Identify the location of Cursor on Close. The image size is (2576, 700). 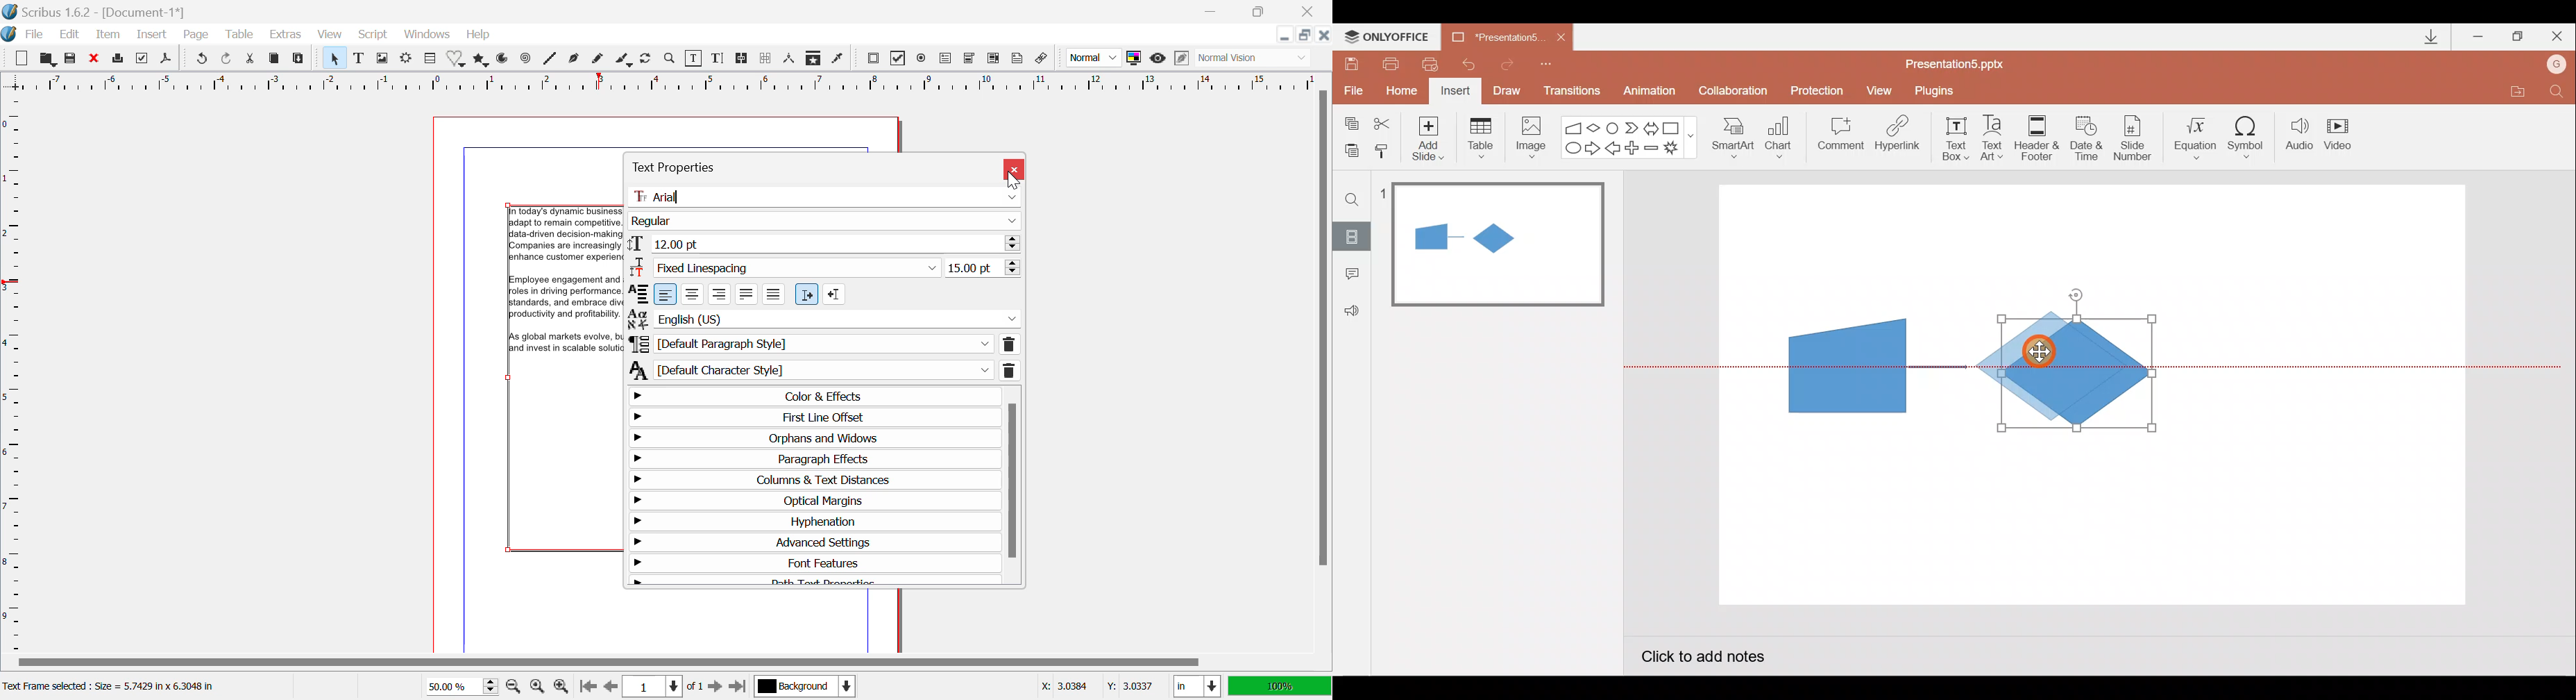
(1015, 169).